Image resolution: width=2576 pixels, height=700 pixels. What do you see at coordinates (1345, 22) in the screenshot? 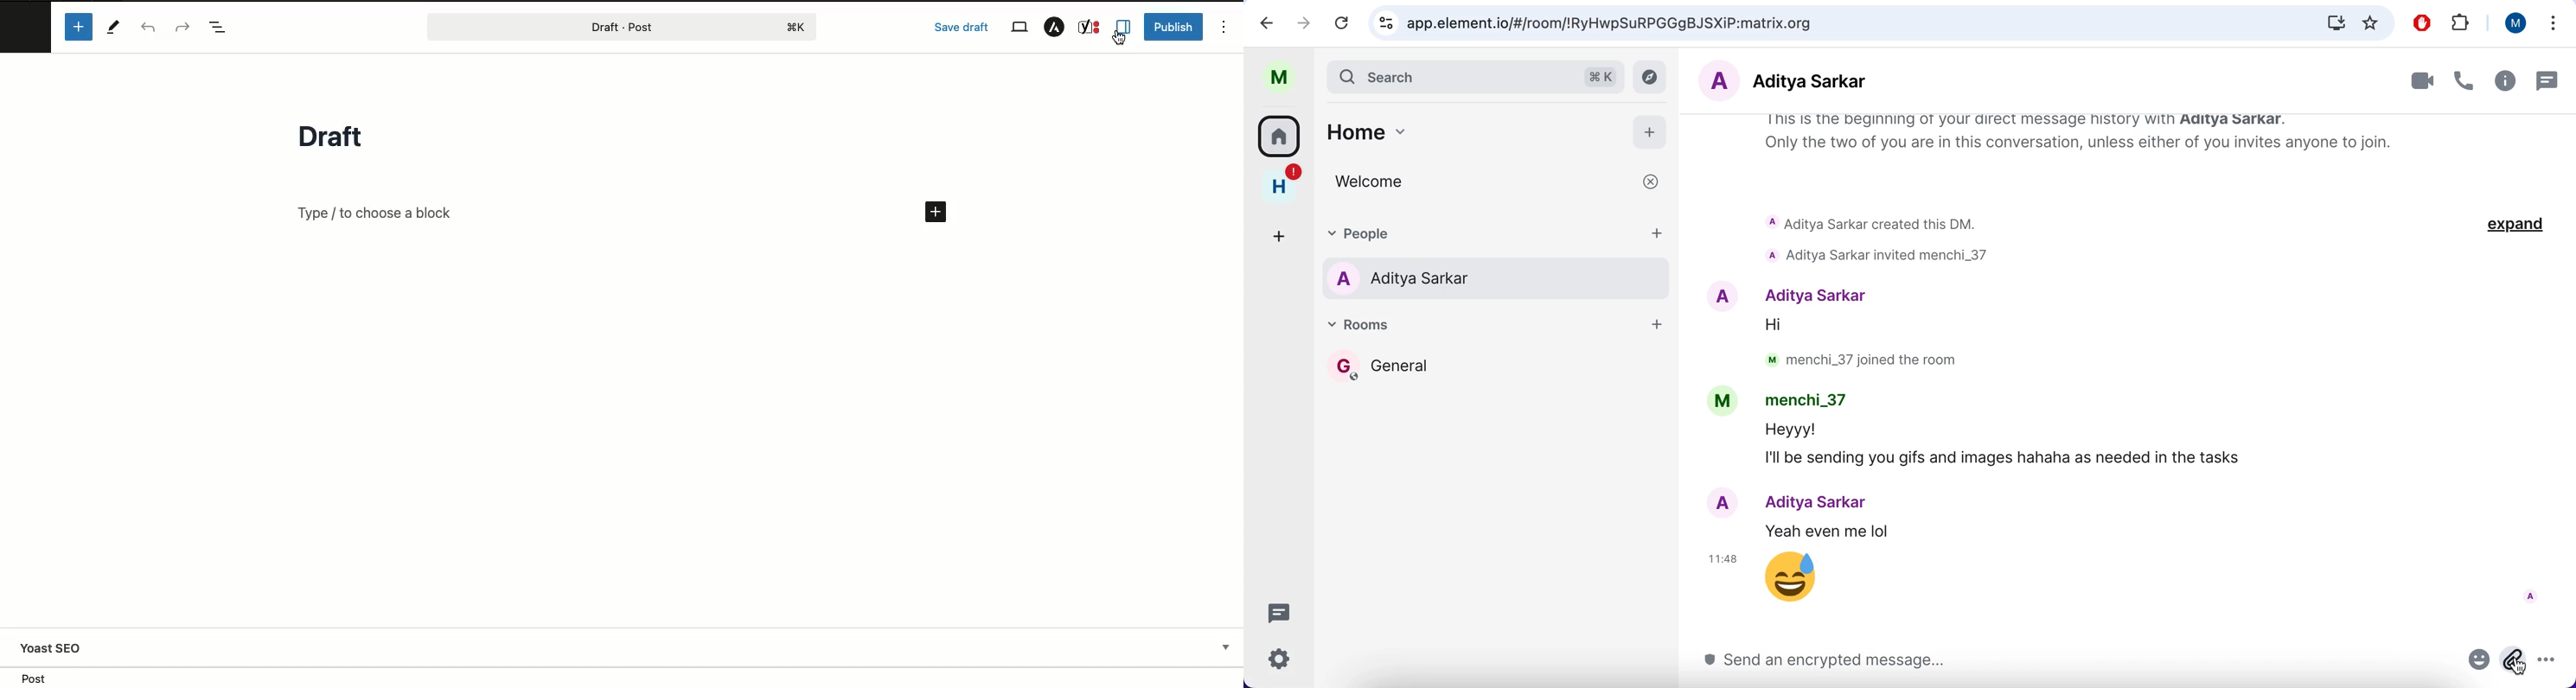
I see `reload current page` at bounding box center [1345, 22].